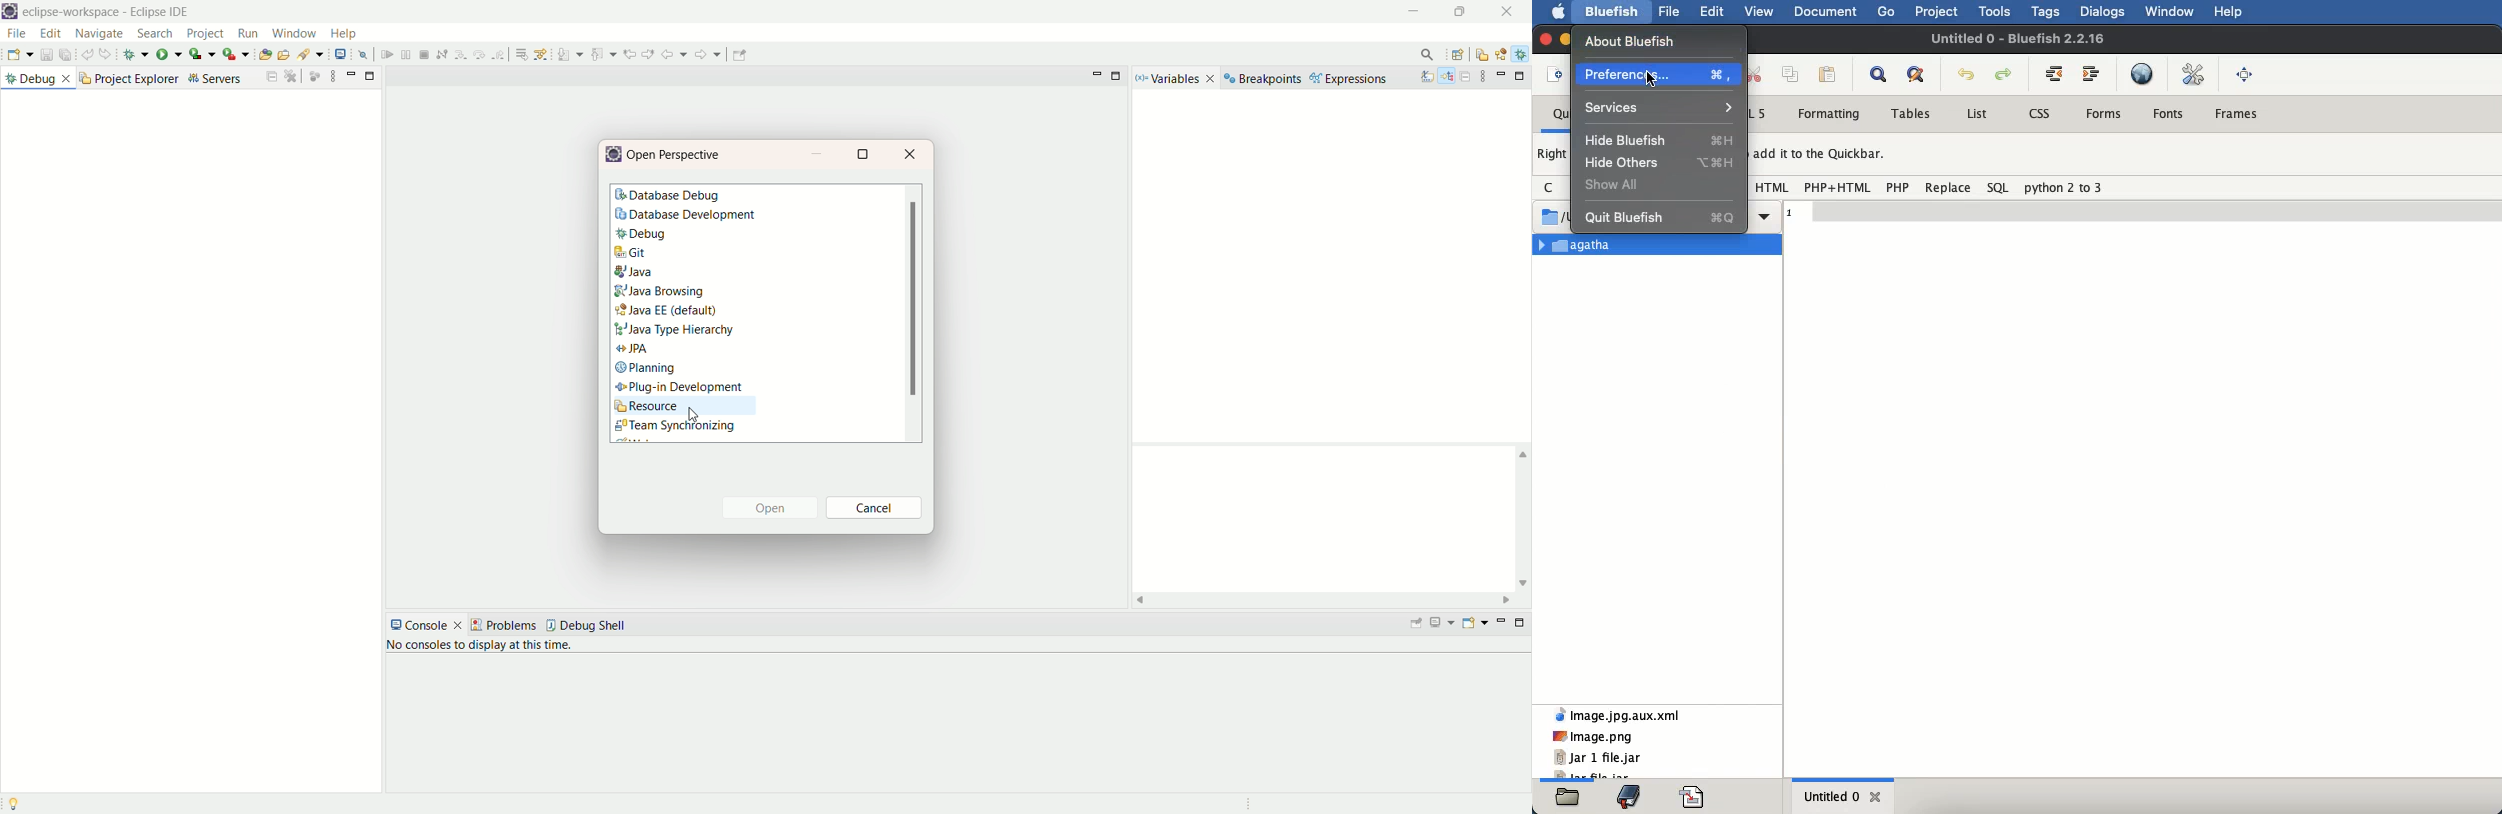 The image size is (2520, 840). What do you see at coordinates (247, 36) in the screenshot?
I see `run` at bounding box center [247, 36].